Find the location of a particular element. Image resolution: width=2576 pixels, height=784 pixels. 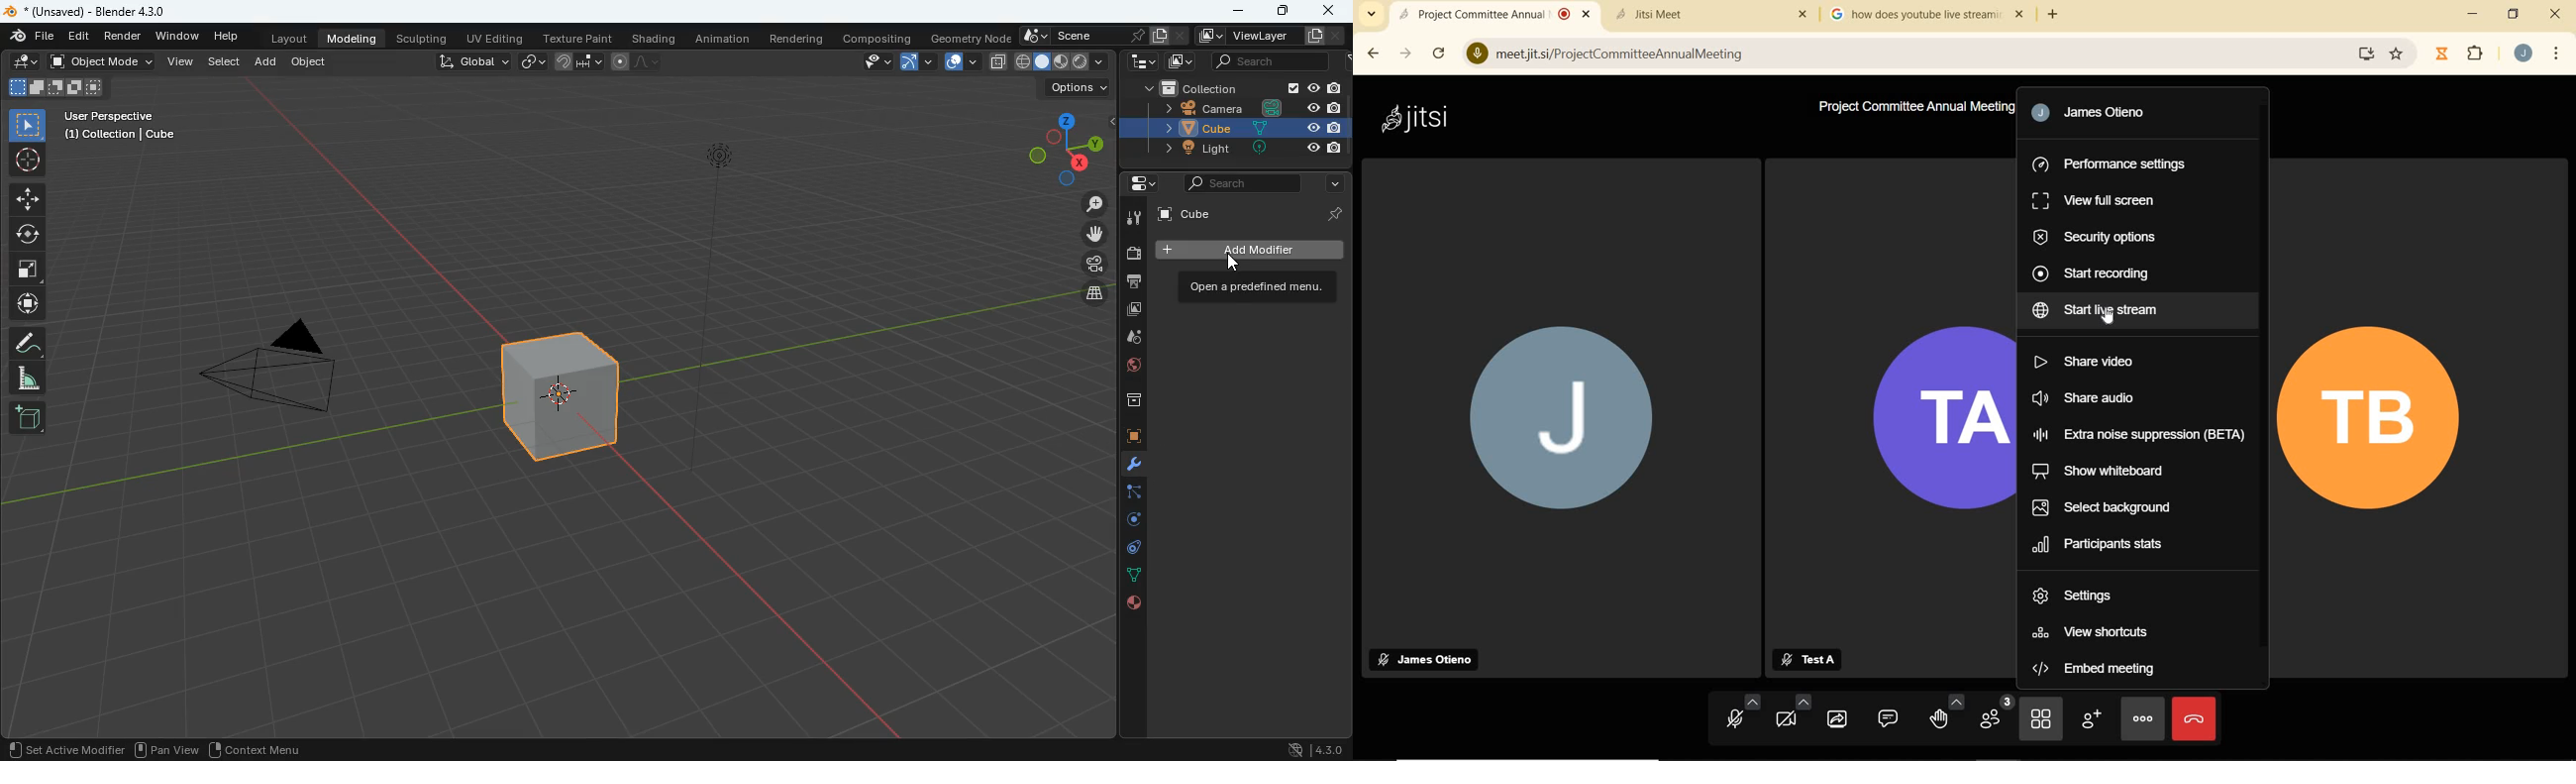

version is located at coordinates (1309, 747).